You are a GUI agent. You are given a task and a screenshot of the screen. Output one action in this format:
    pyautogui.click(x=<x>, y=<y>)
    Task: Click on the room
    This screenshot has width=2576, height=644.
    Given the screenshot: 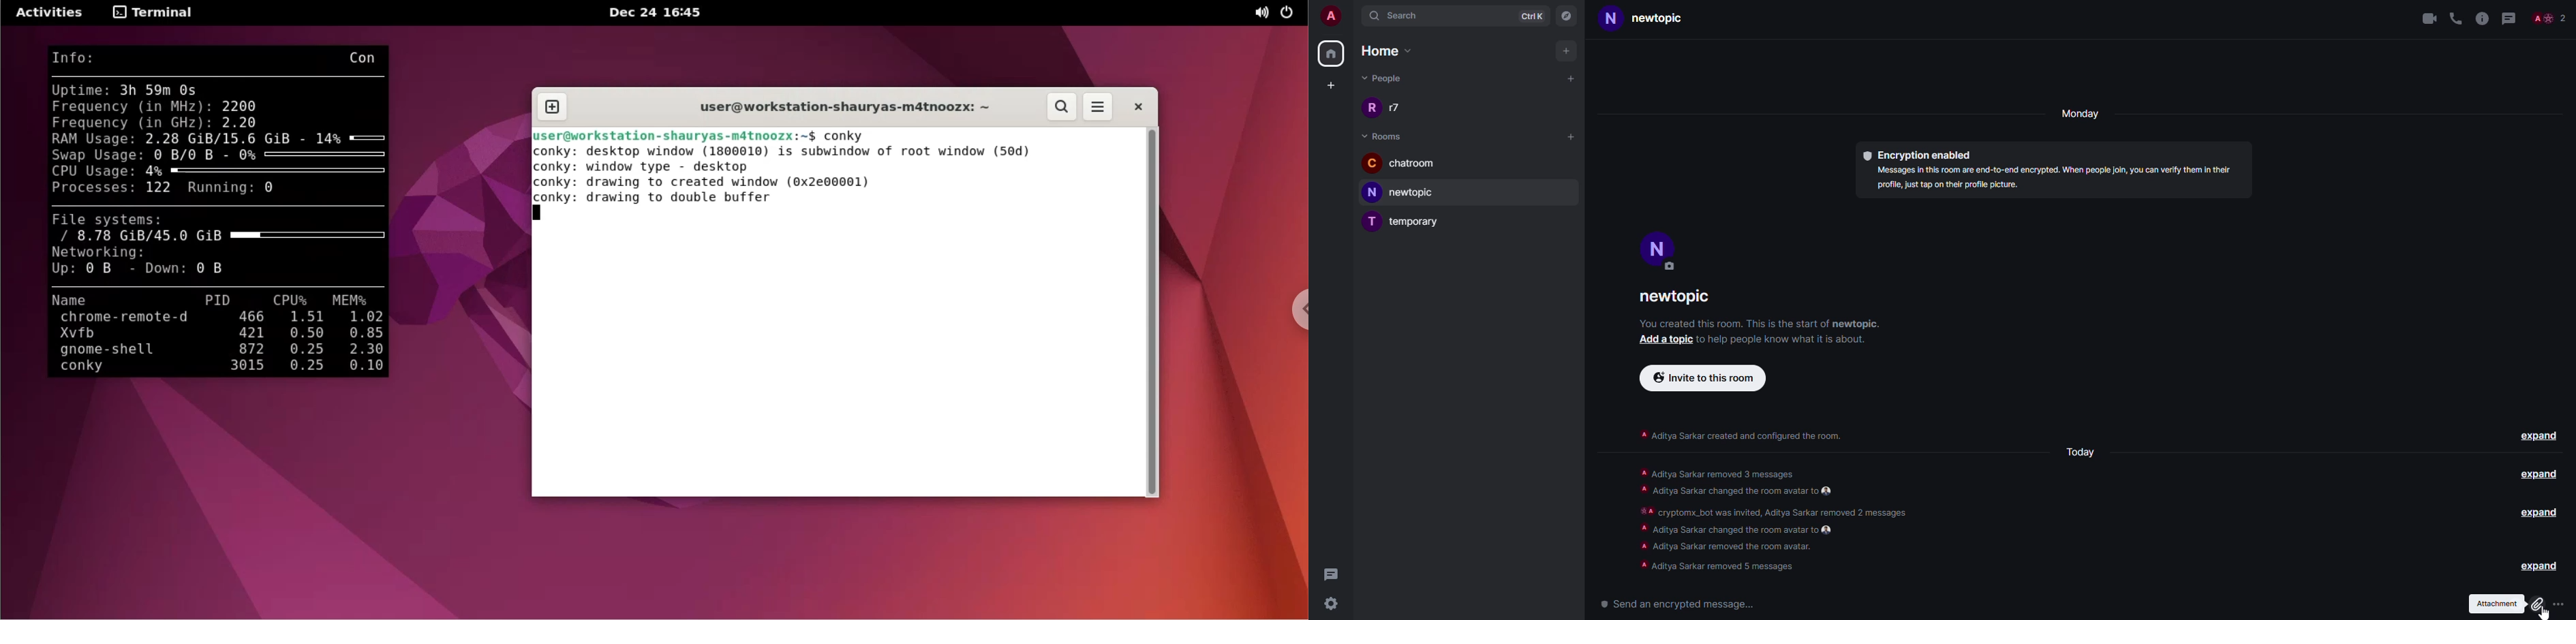 What is the action you would take?
    pyautogui.click(x=1681, y=297)
    